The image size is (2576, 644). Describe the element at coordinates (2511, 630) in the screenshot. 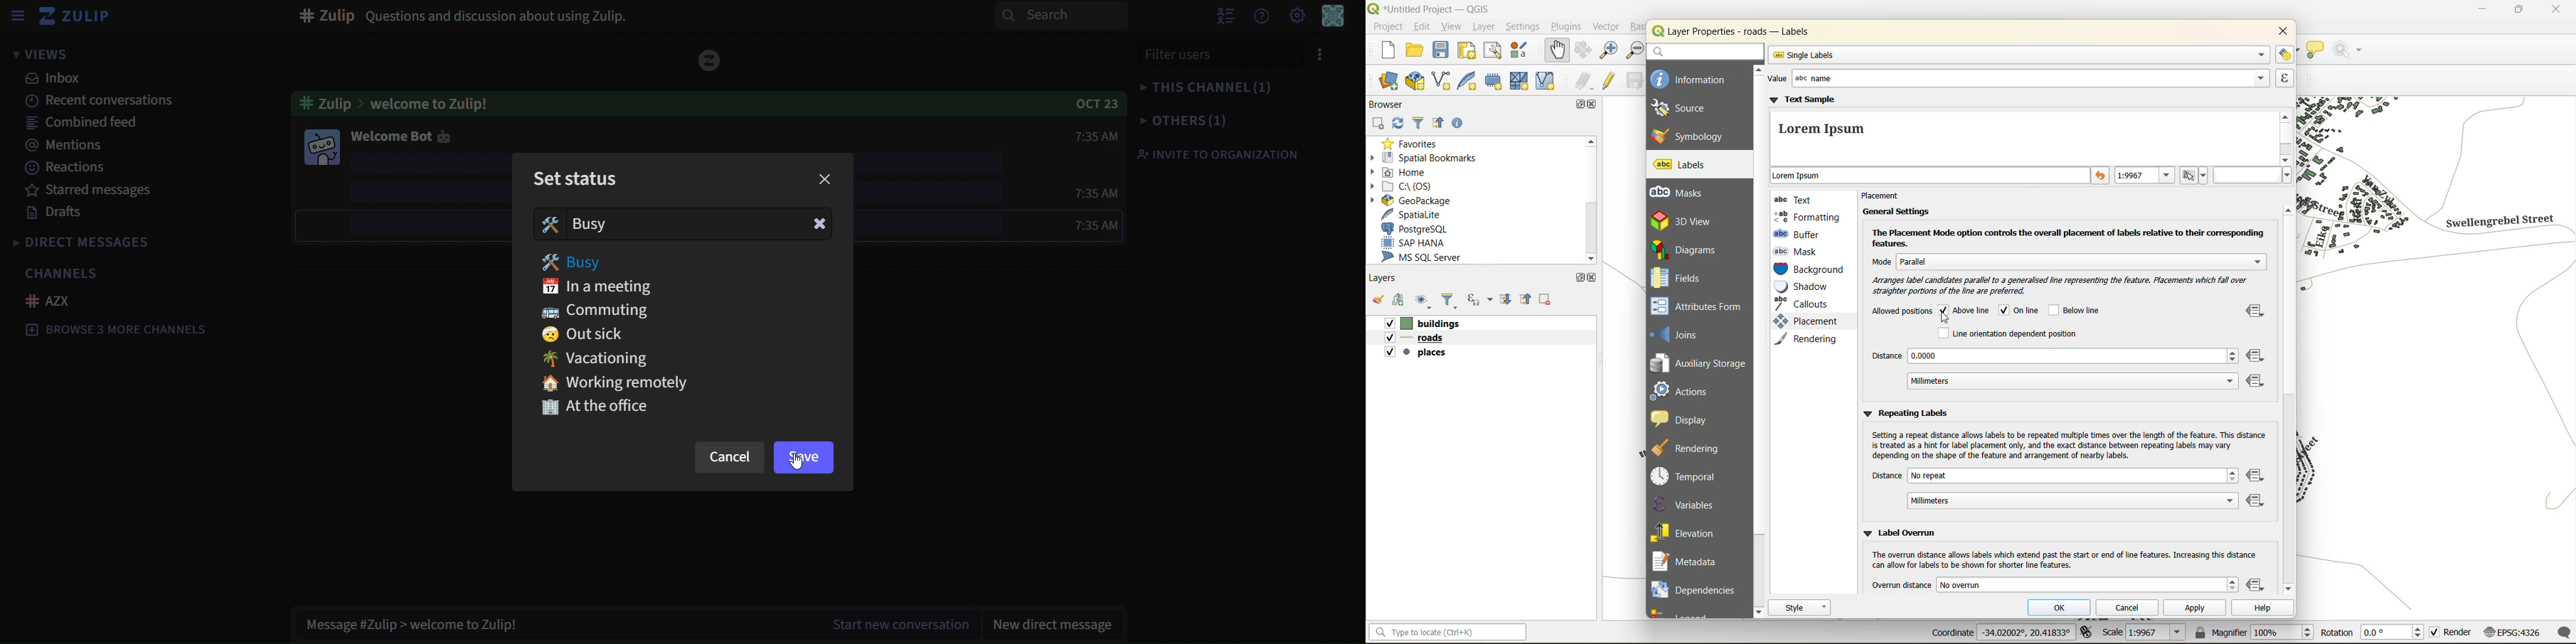

I see `crs` at that location.